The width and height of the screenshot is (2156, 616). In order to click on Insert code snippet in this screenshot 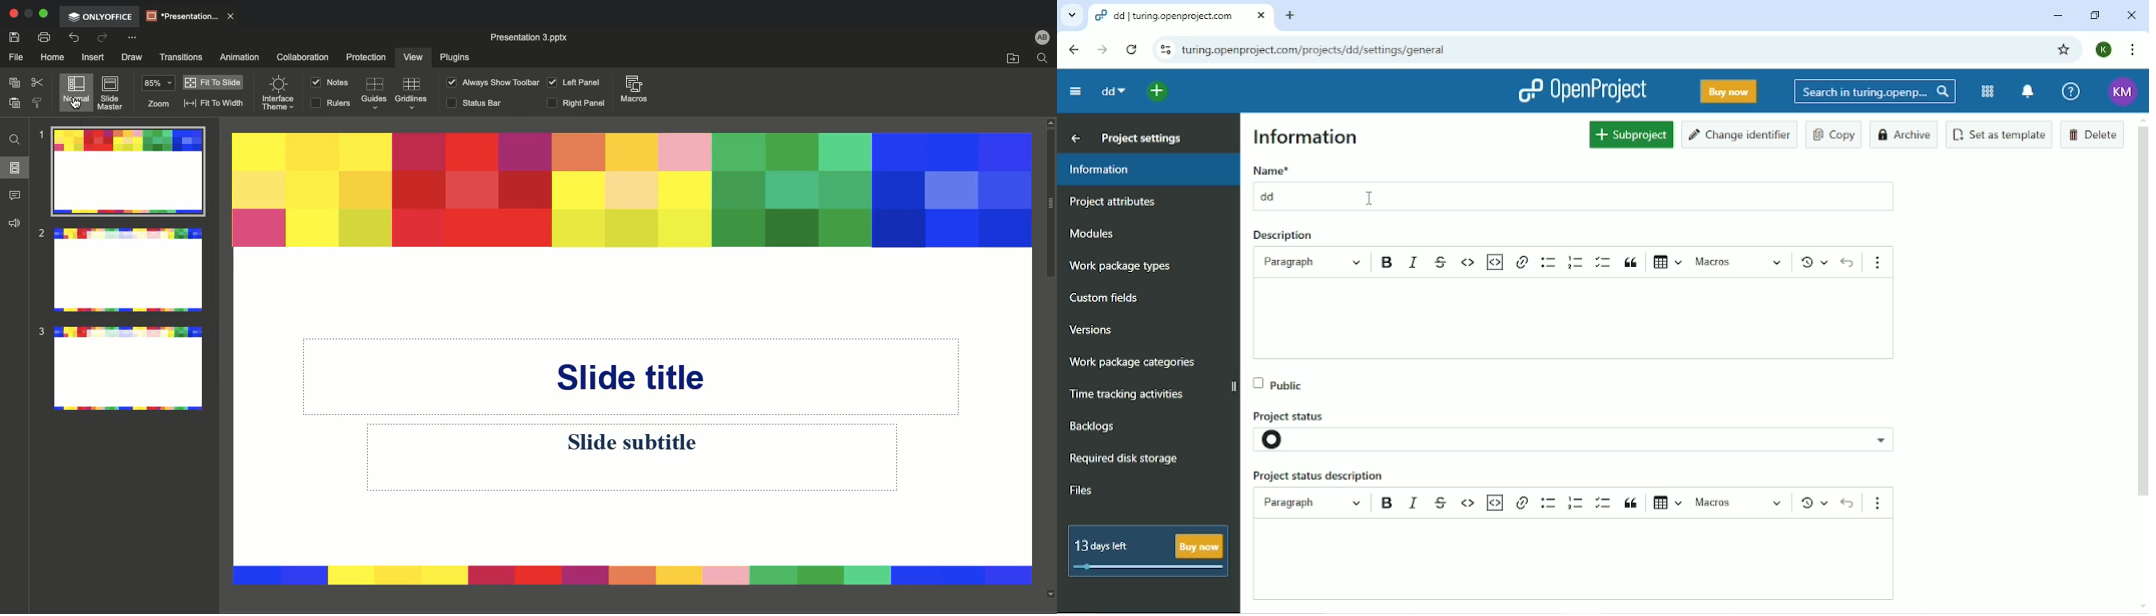, I will do `click(1495, 262)`.